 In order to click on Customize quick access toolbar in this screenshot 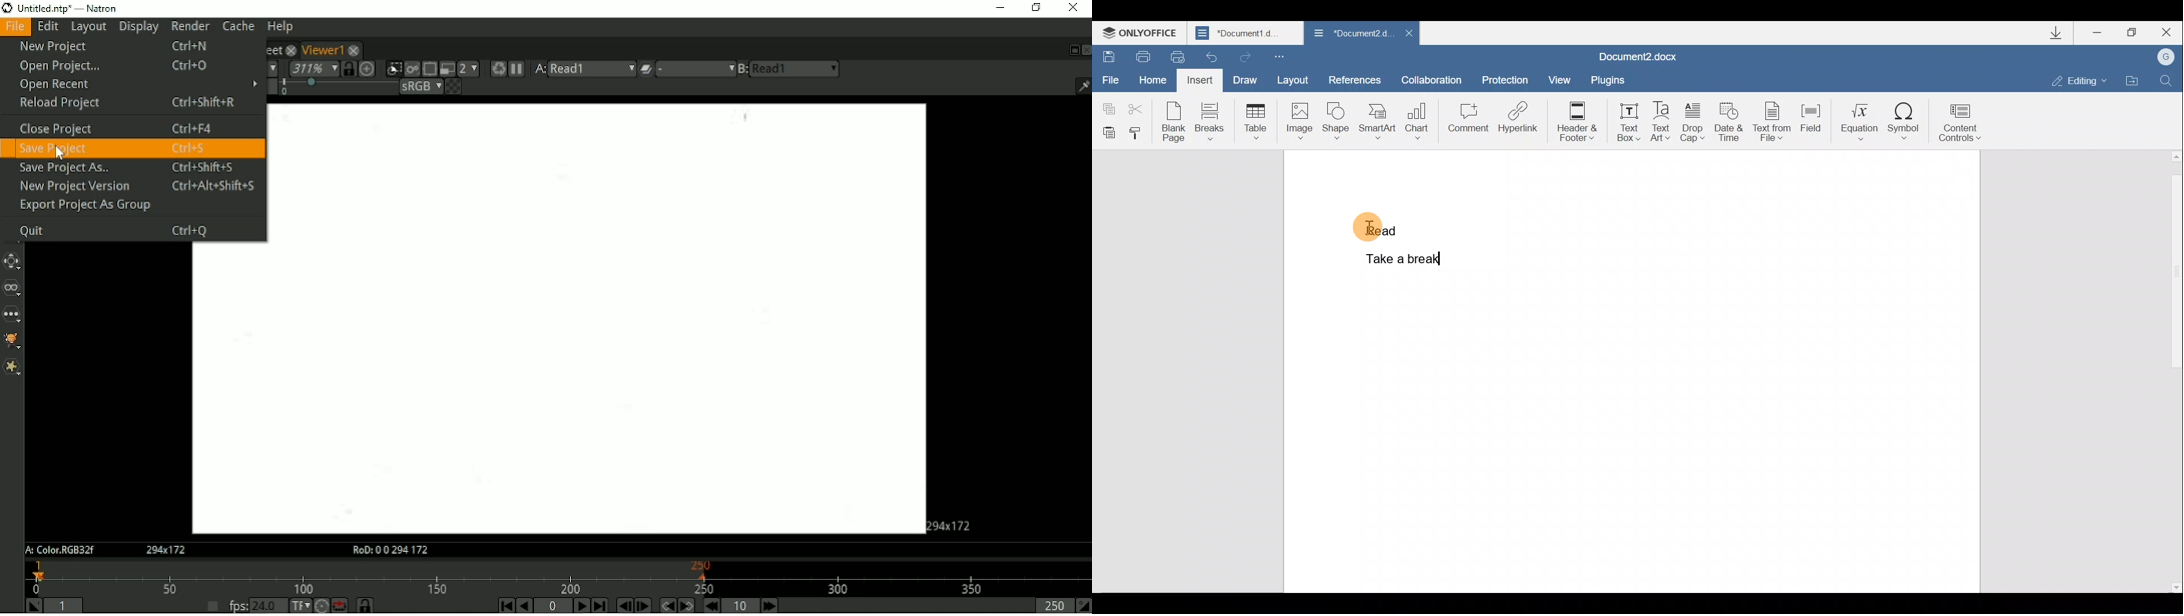, I will do `click(1278, 57)`.